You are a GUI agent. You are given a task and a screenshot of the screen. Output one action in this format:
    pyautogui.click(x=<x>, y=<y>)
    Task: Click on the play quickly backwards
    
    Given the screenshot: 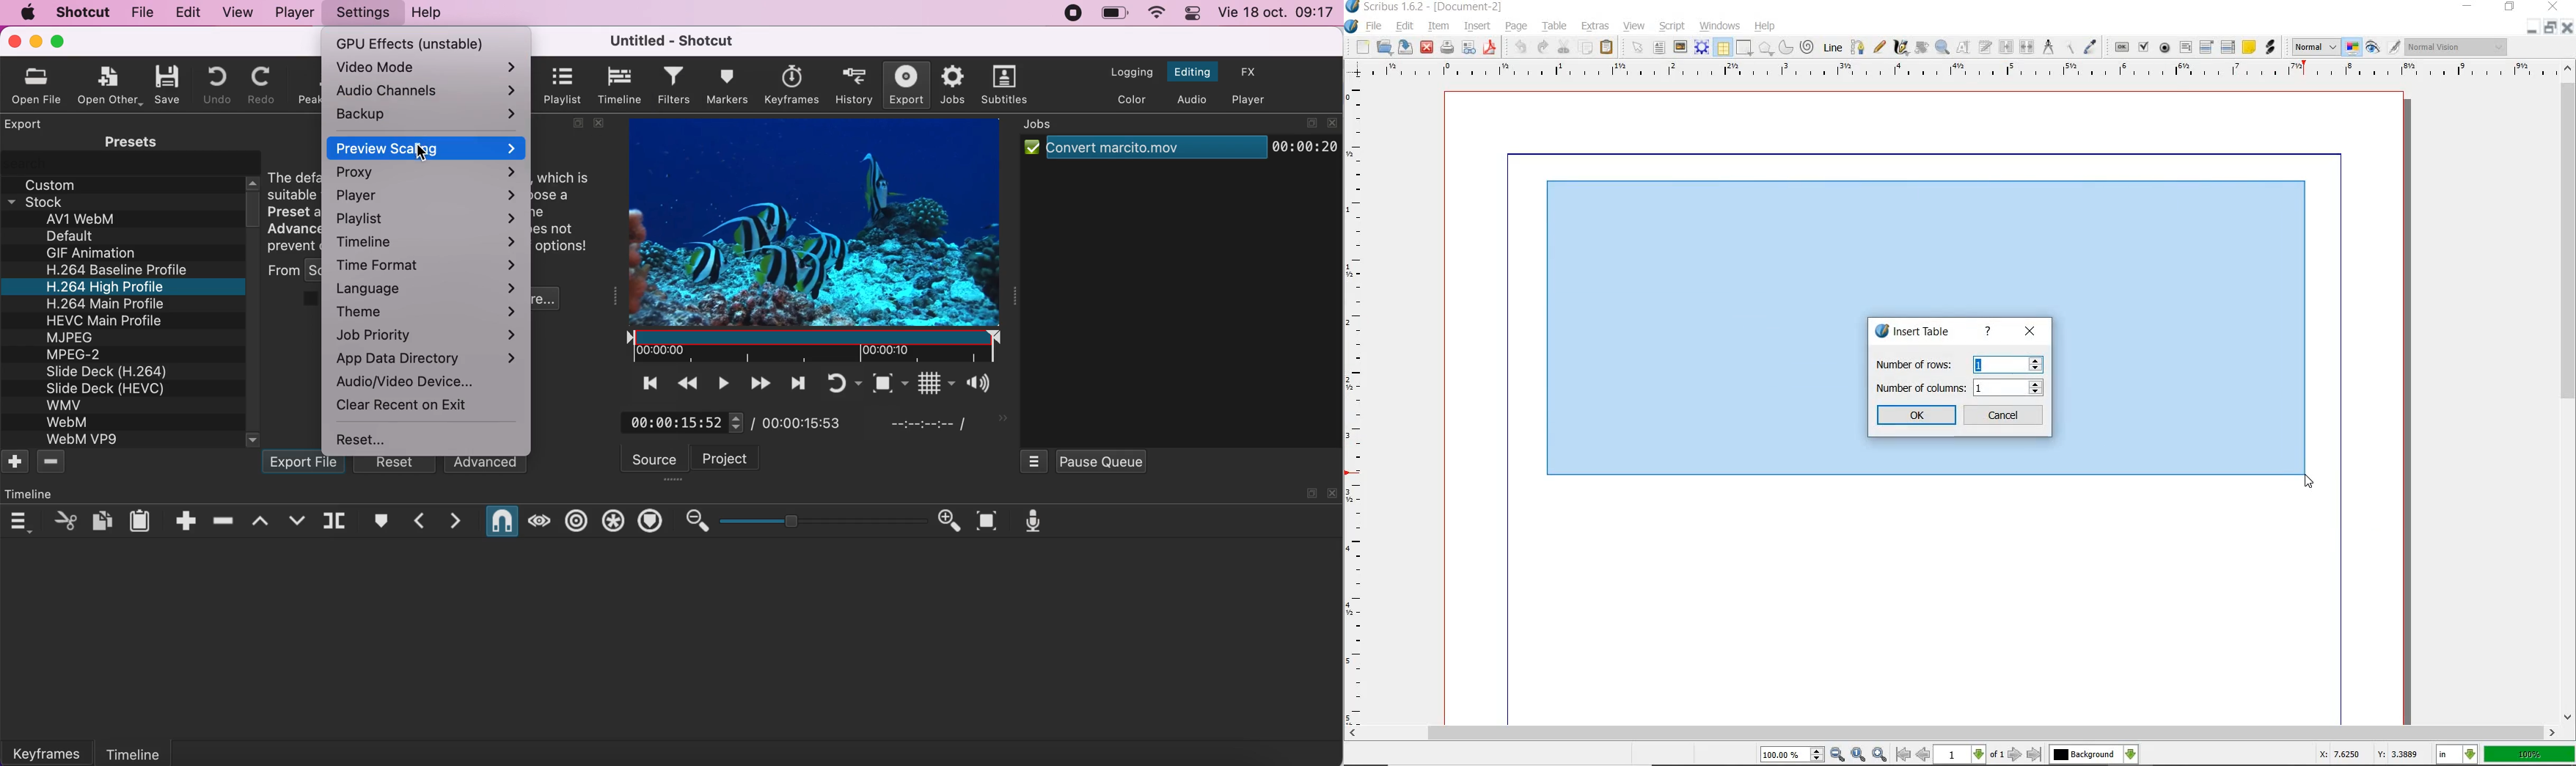 What is the action you would take?
    pyautogui.click(x=686, y=382)
    